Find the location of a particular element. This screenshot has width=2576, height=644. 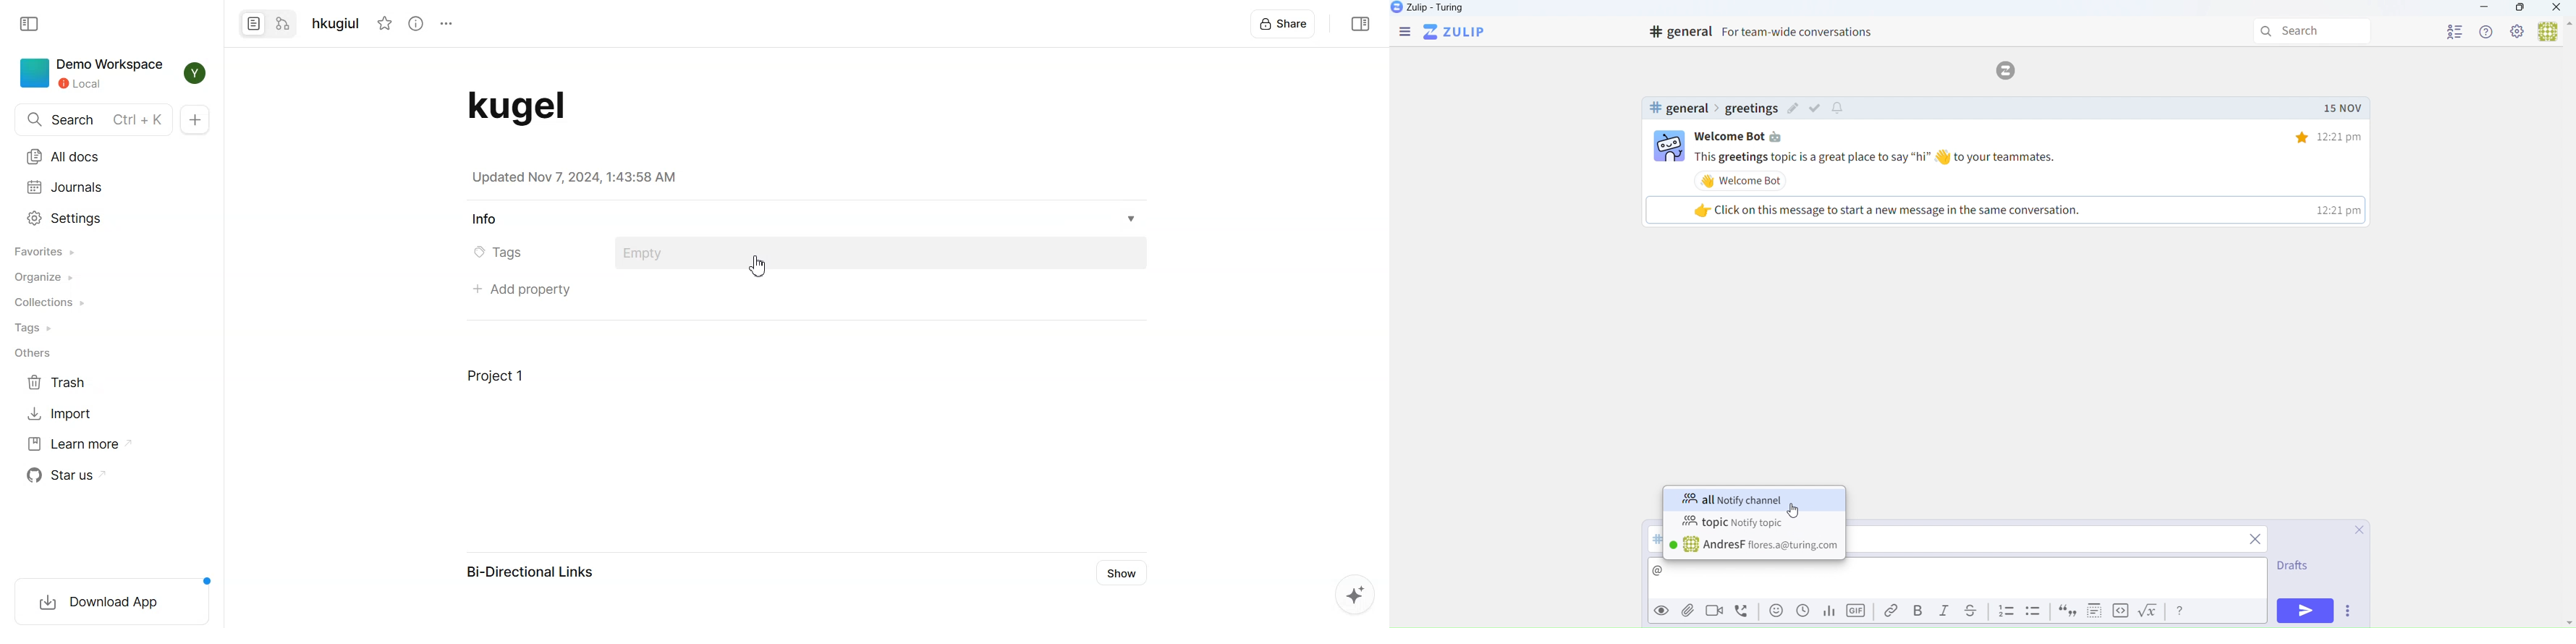

Search is located at coordinates (2315, 32).